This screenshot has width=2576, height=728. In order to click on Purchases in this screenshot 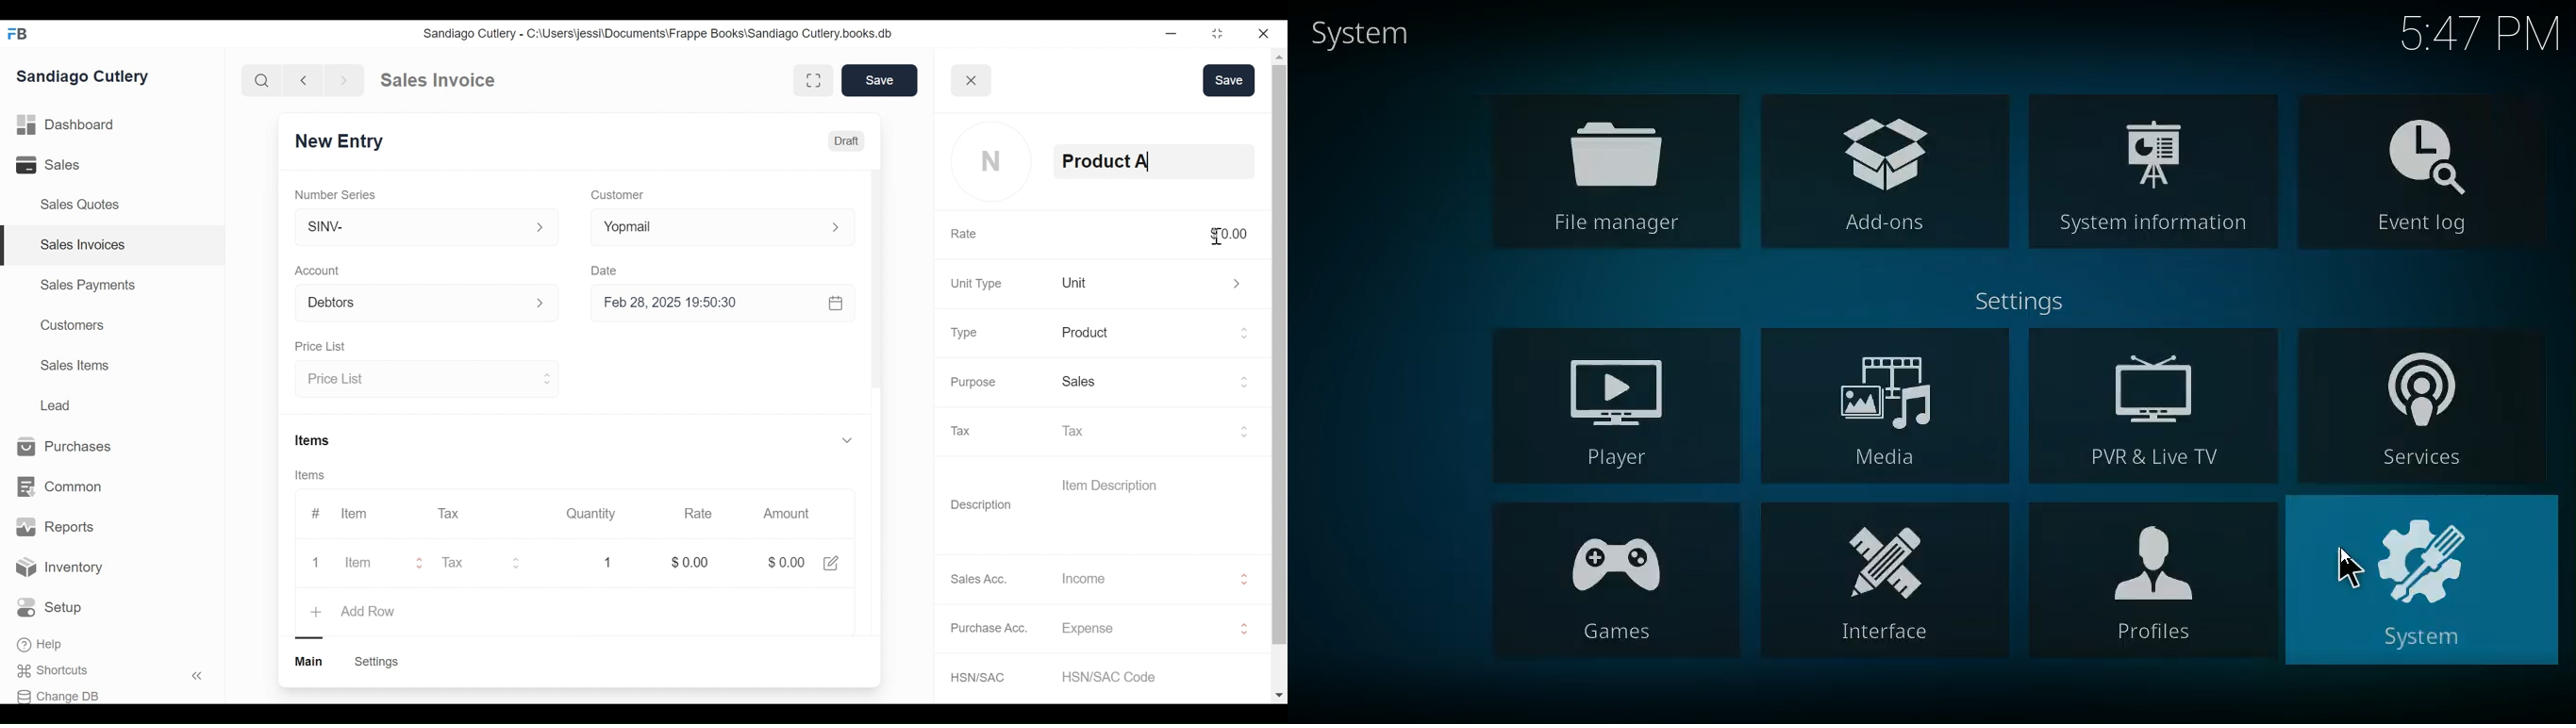, I will do `click(71, 447)`.